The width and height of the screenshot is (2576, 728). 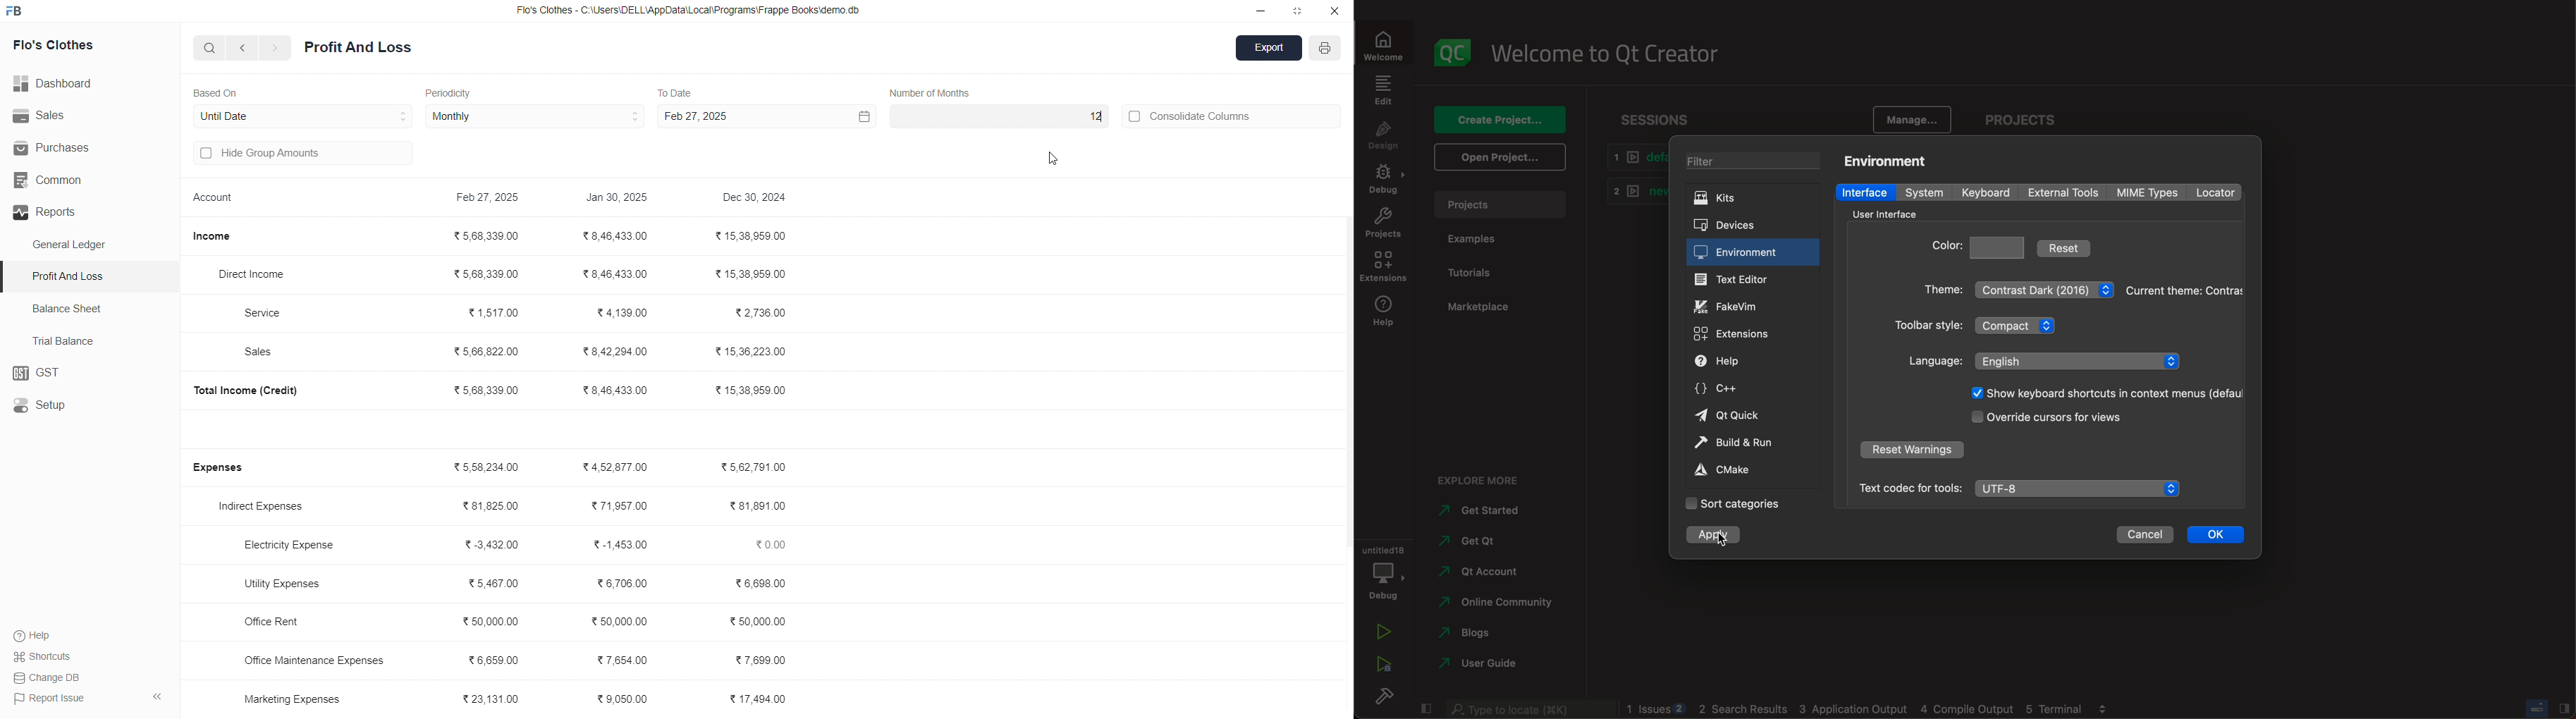 What do you see at coordinates (210, 47) in the screenshot?
I see `search` at bounding box center [210, 47].